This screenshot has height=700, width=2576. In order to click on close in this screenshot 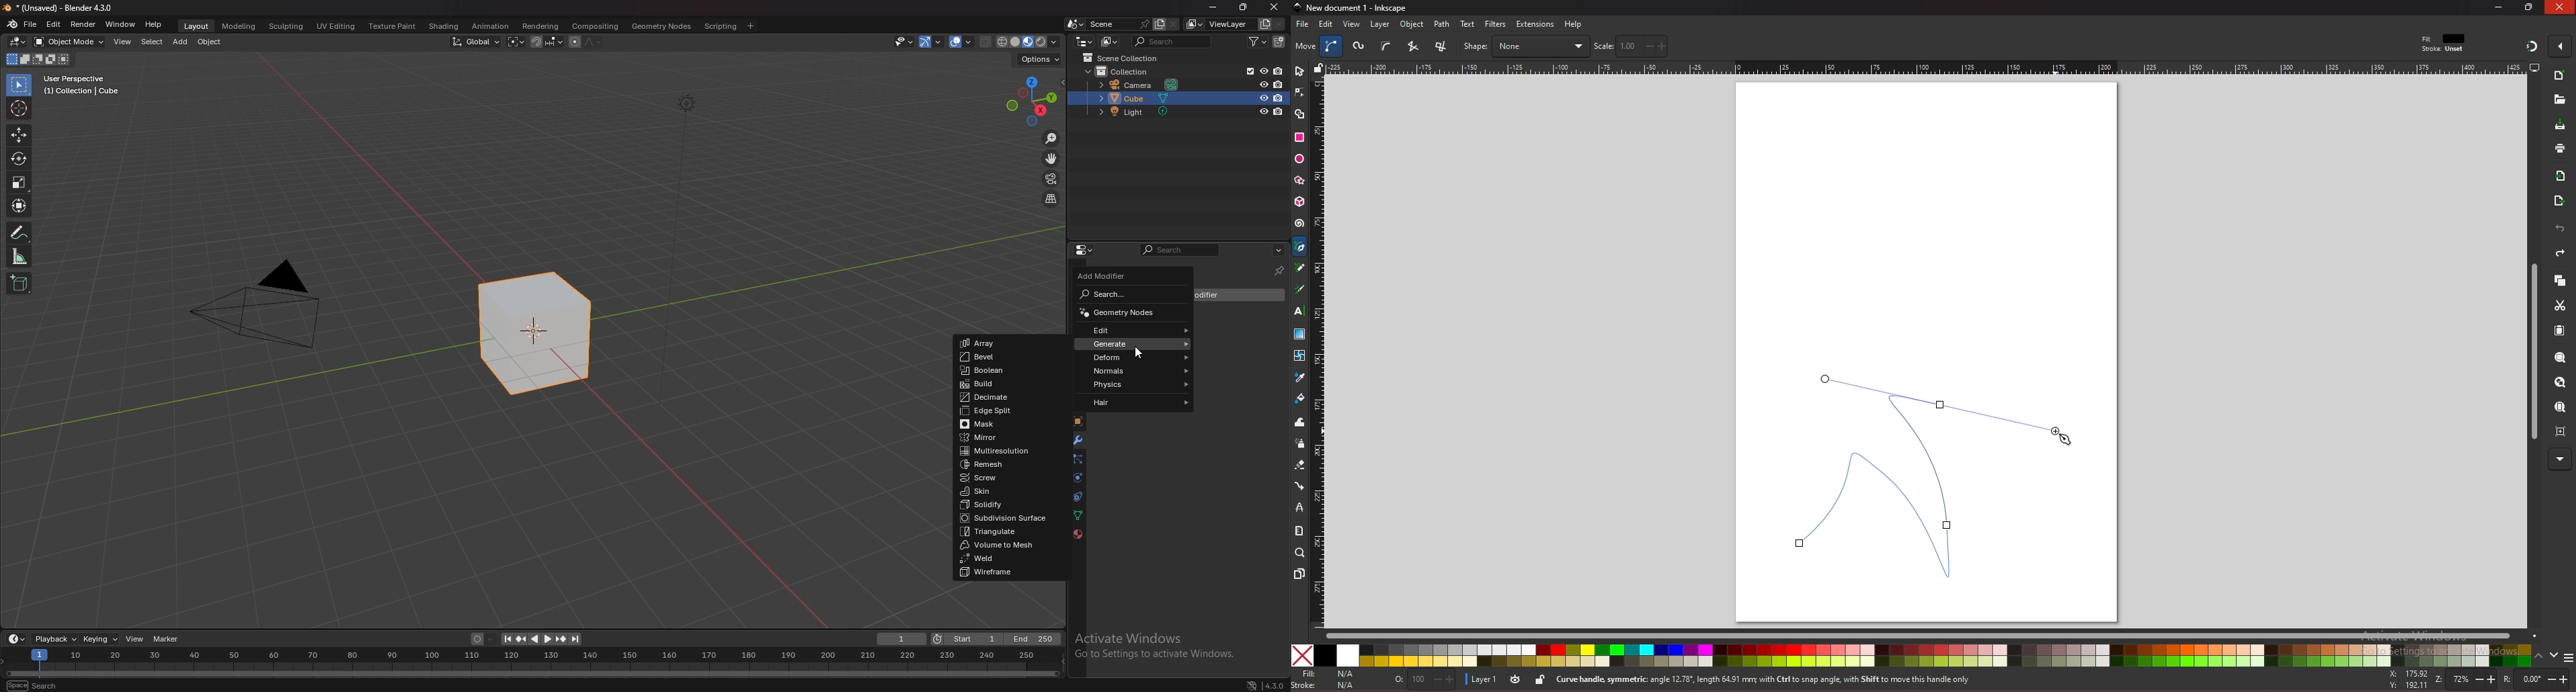, I will do `click(1275, 7)`.